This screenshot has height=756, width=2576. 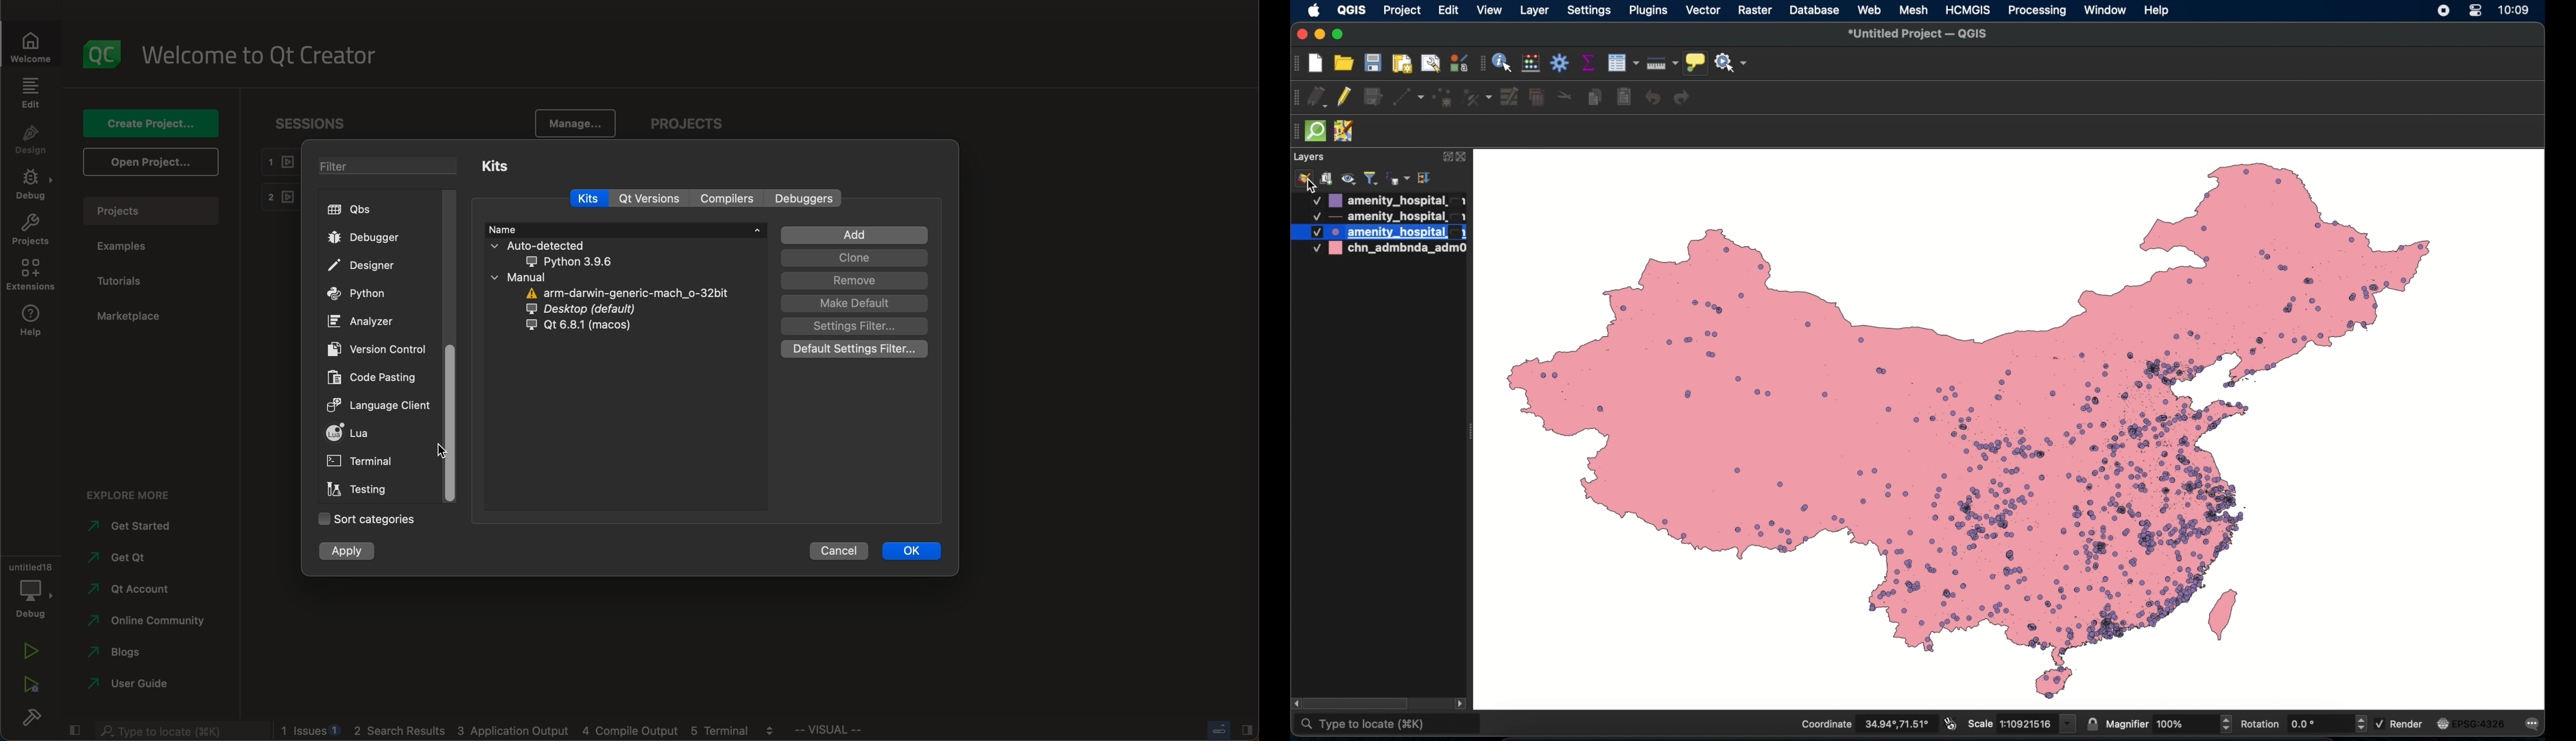 What do you see at coordinates (373, 238) in the screenshot?
I see `debugger` at bounding box center [373, 238].